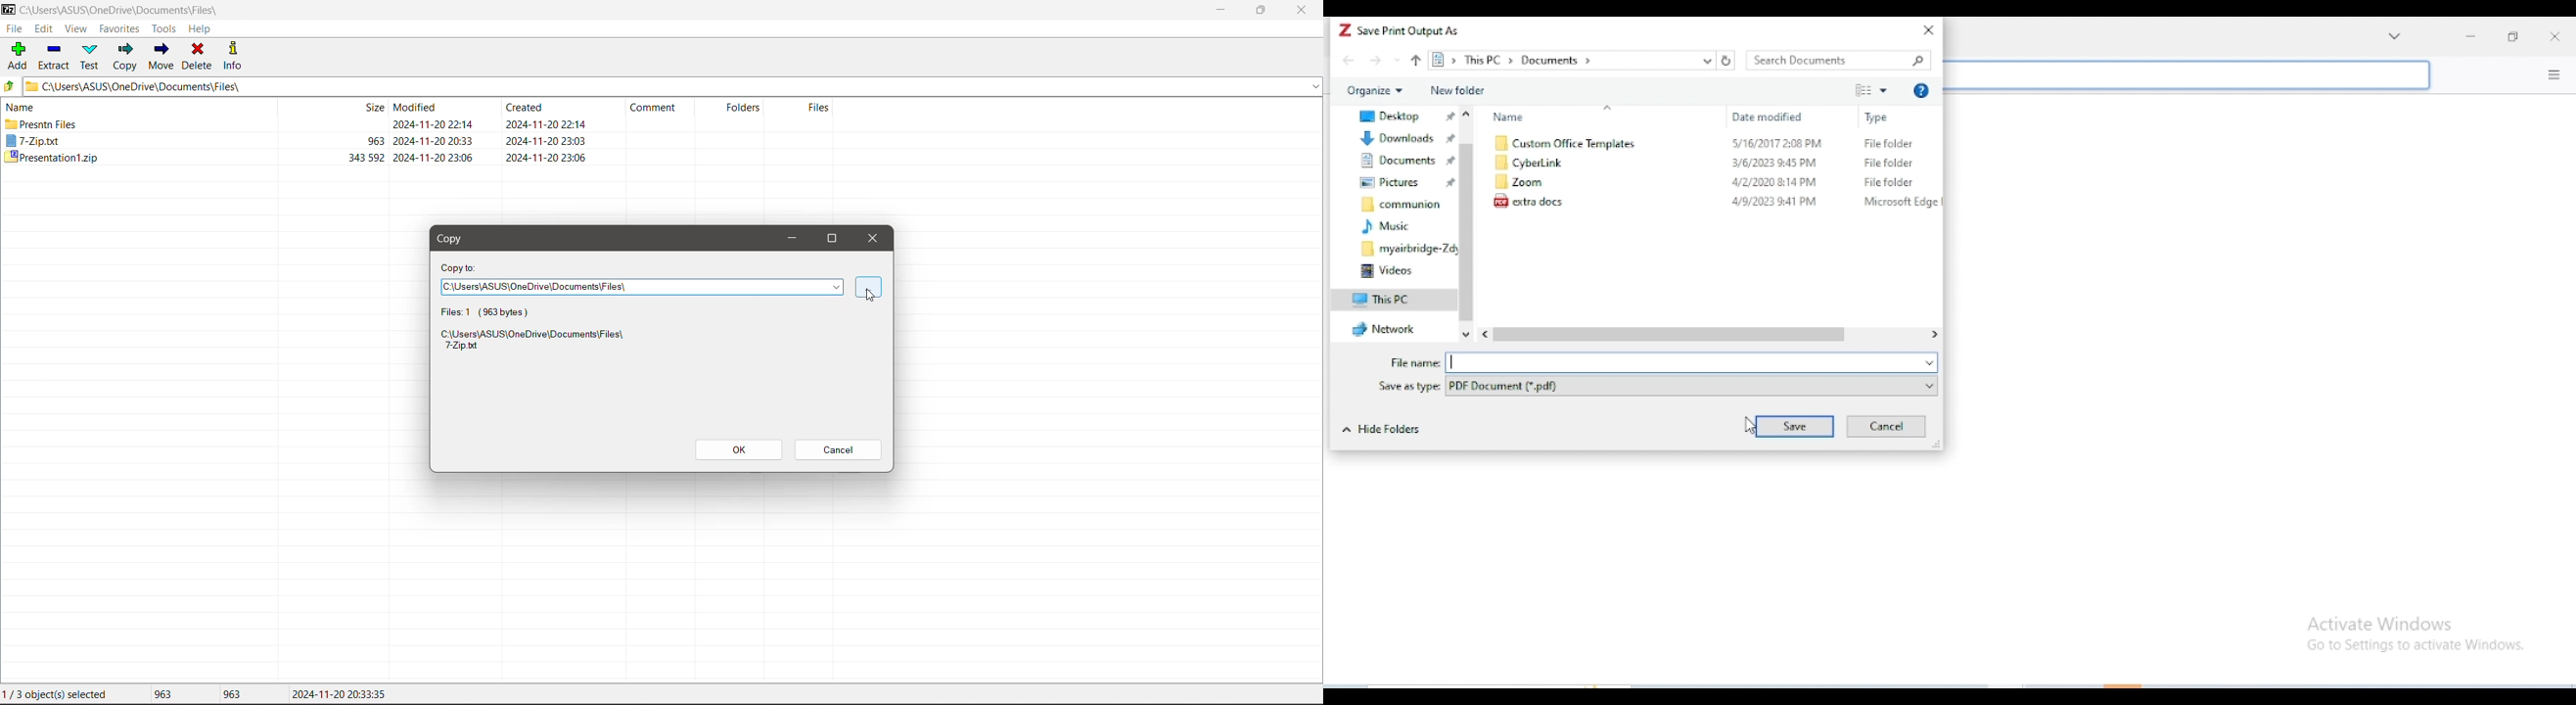 The image size is (2576, 728). I want to click on File folder, so click(1892, 144).